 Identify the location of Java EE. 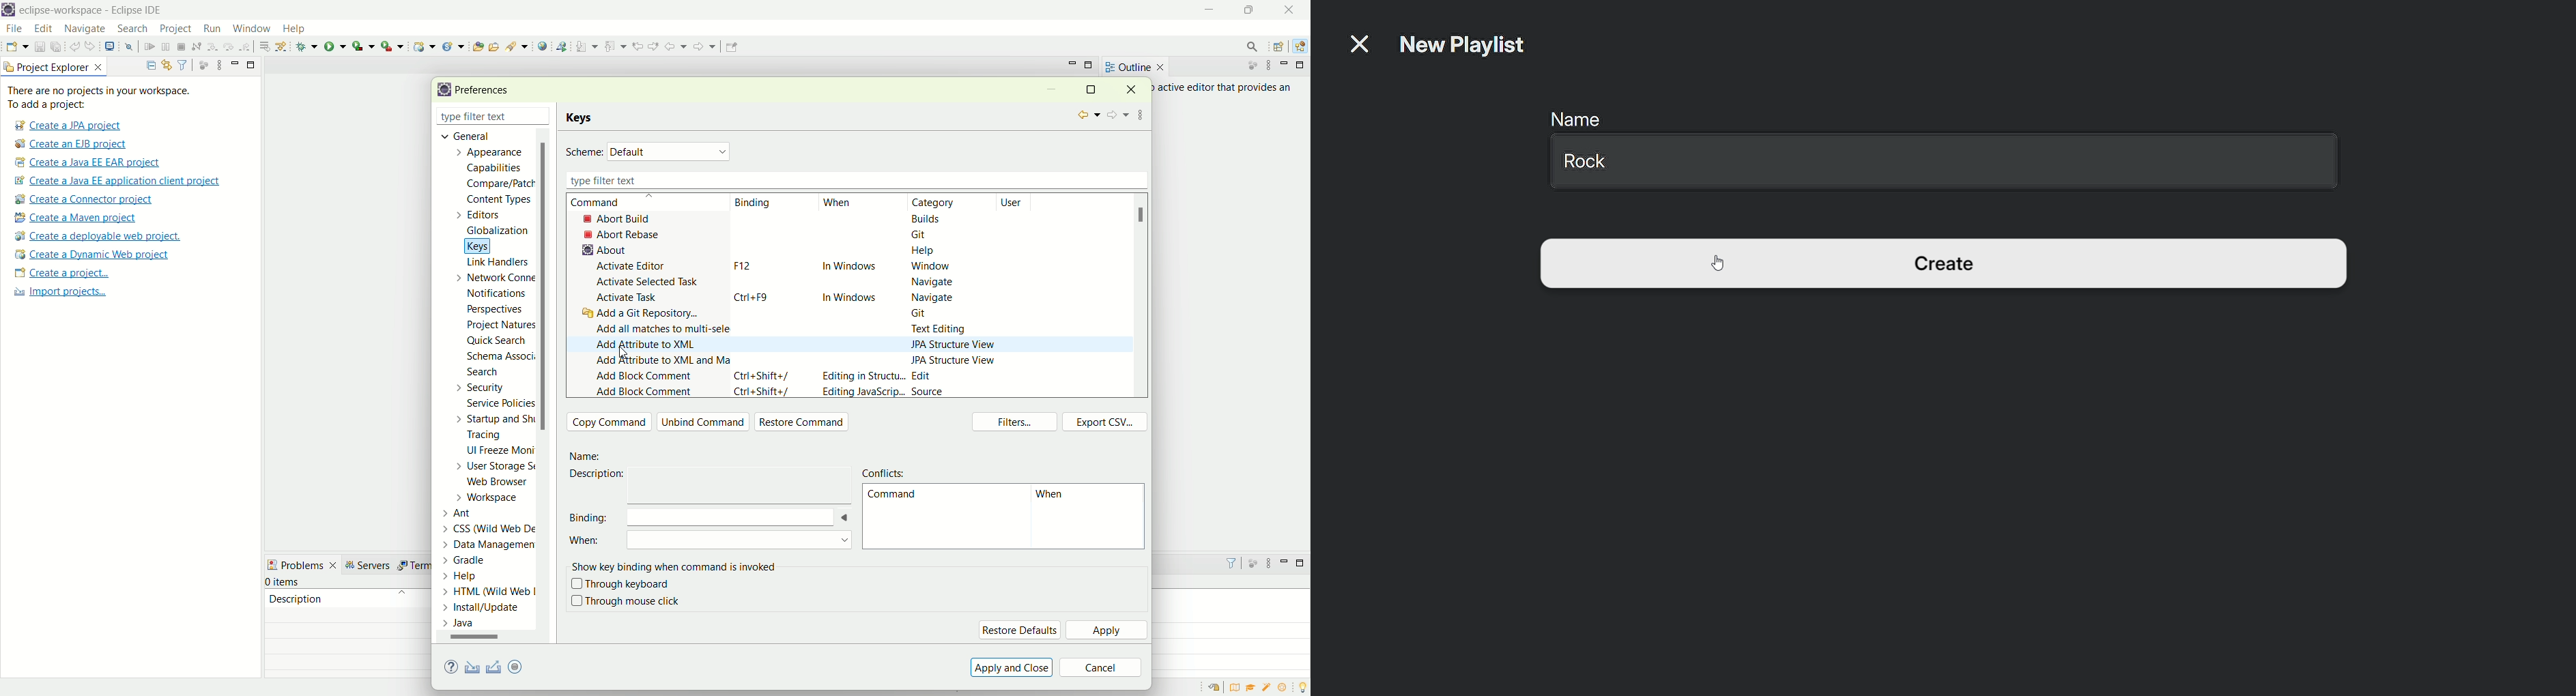
(1302, 46).